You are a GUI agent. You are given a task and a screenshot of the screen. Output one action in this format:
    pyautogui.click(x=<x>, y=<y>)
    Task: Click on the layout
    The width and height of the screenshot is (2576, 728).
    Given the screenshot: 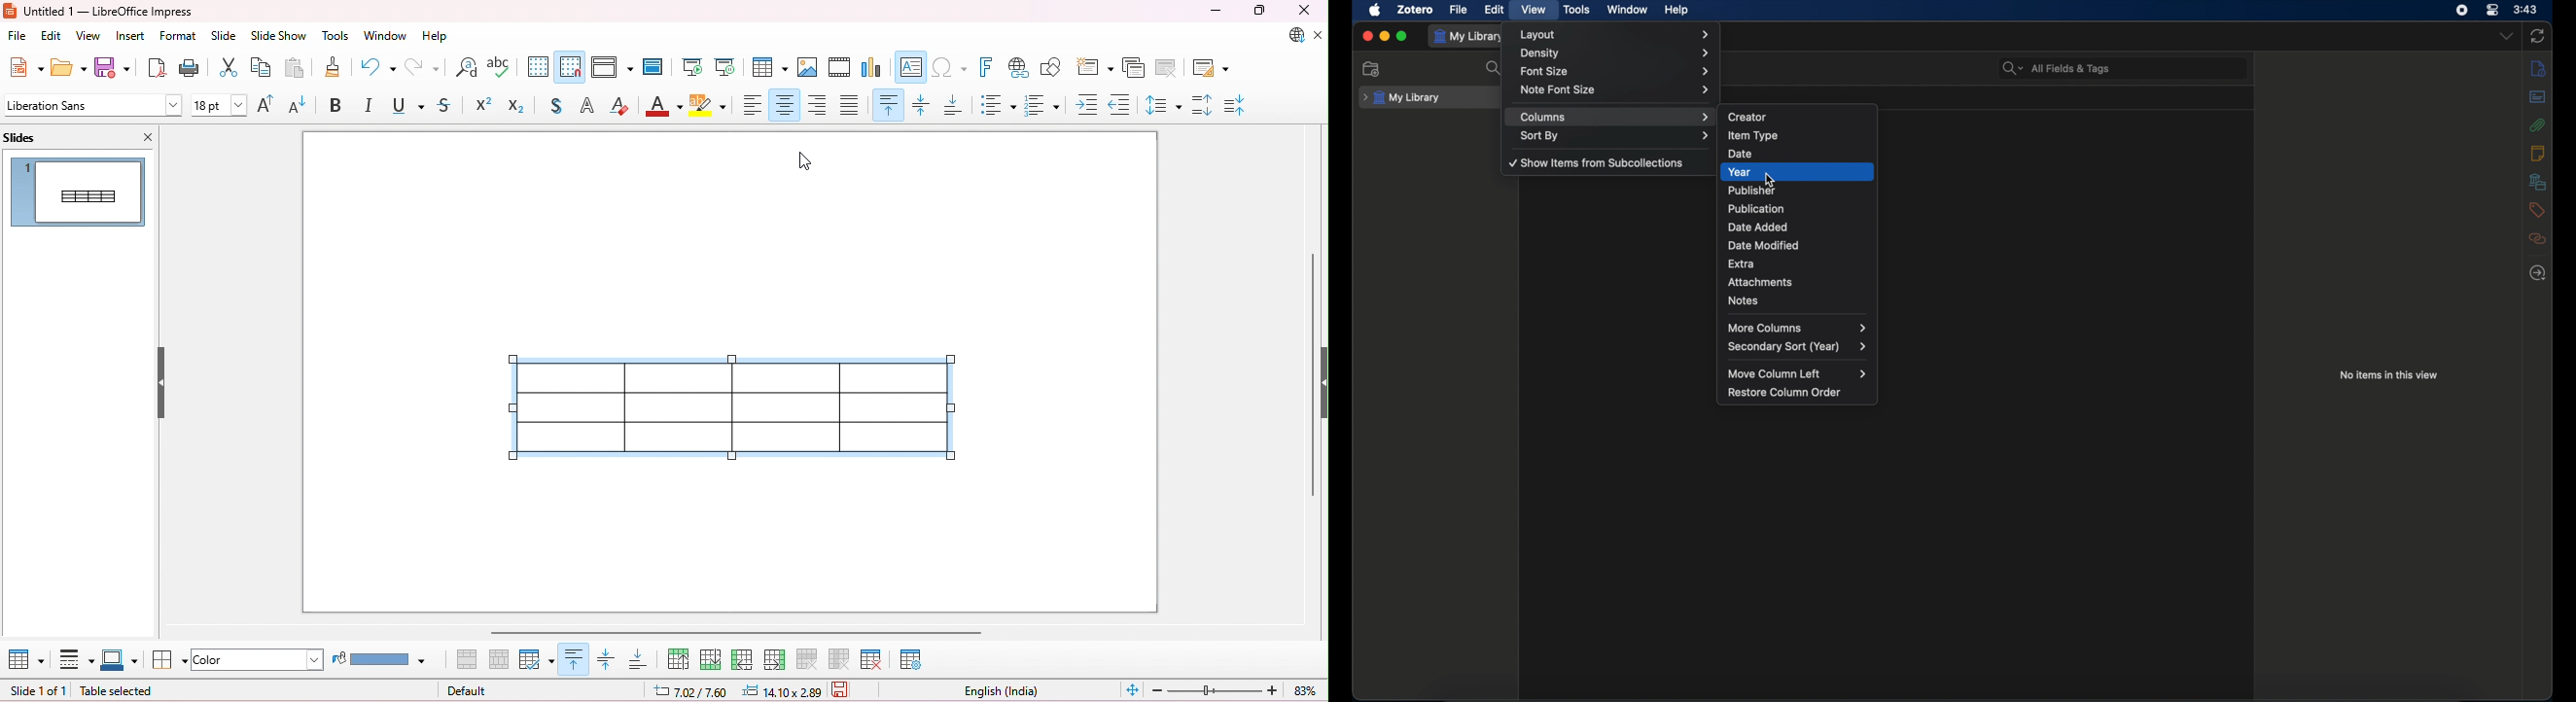 What is the action you would take?
    pyautogui.click(x=1616, y=34)
    